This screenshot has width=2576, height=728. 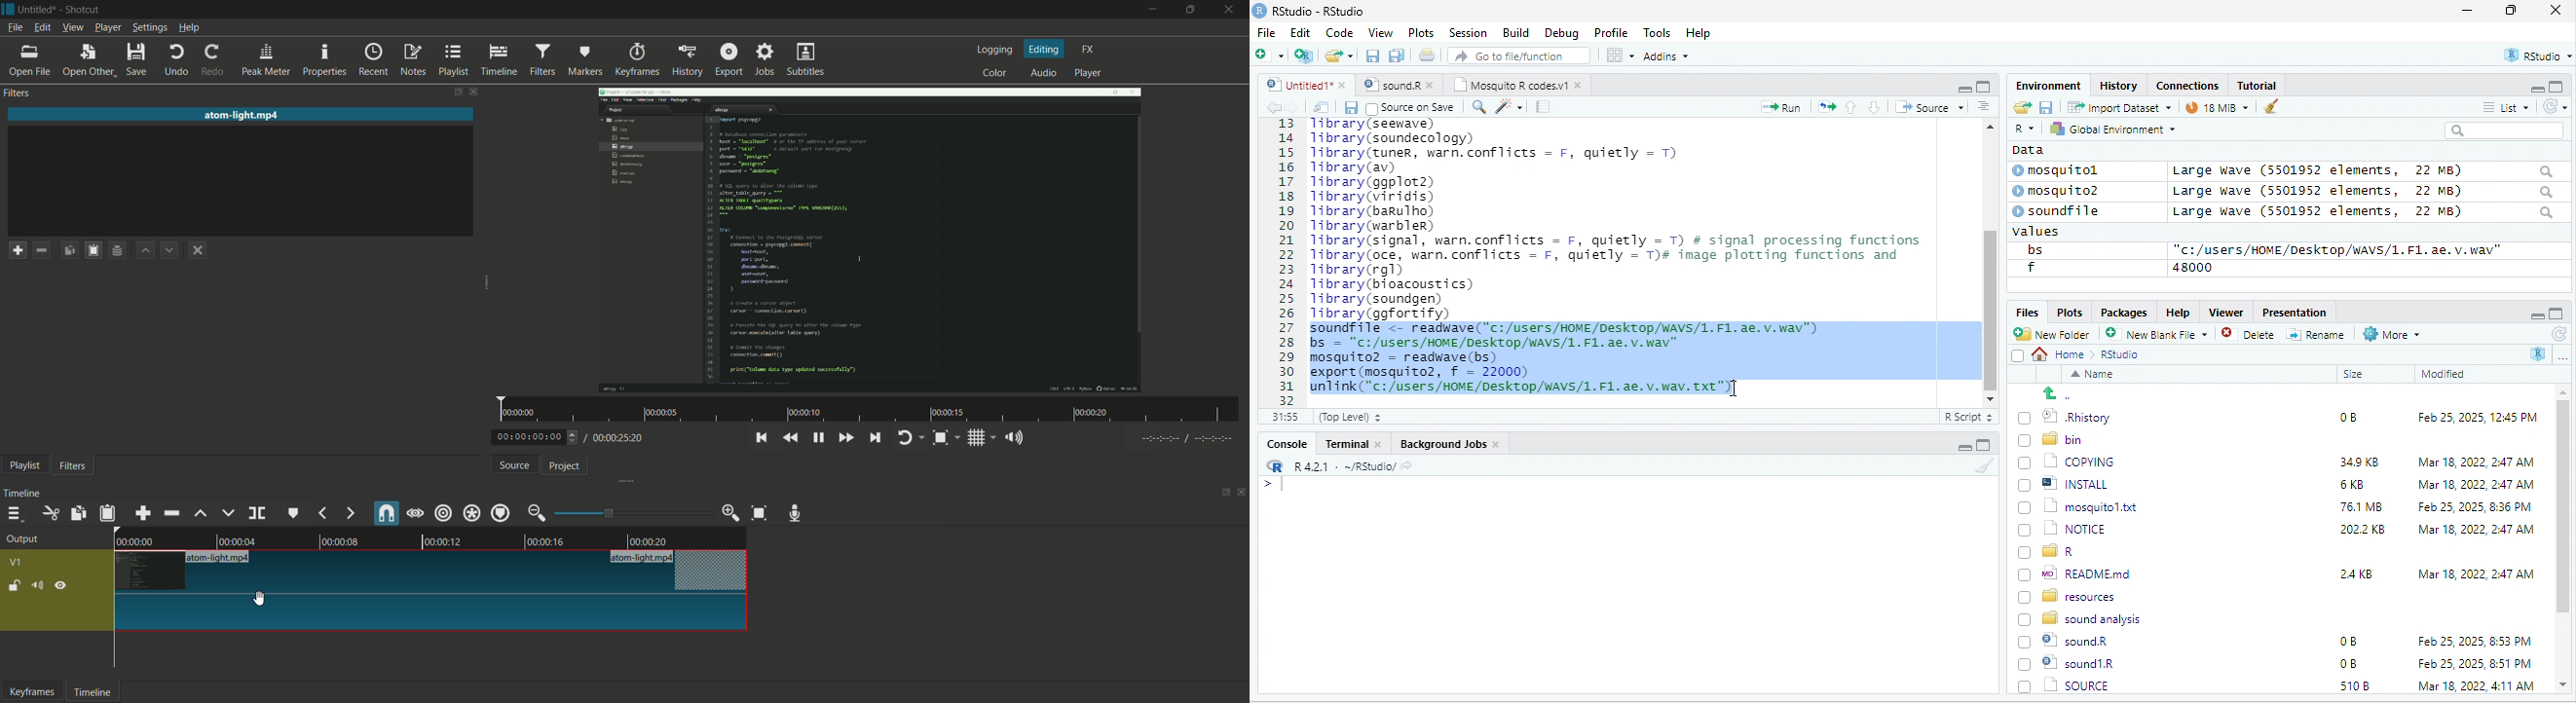 What do you see at coordinates (294, 513) in the screenshot?
I see `create or edit marker` at bounding box center [294, 513].